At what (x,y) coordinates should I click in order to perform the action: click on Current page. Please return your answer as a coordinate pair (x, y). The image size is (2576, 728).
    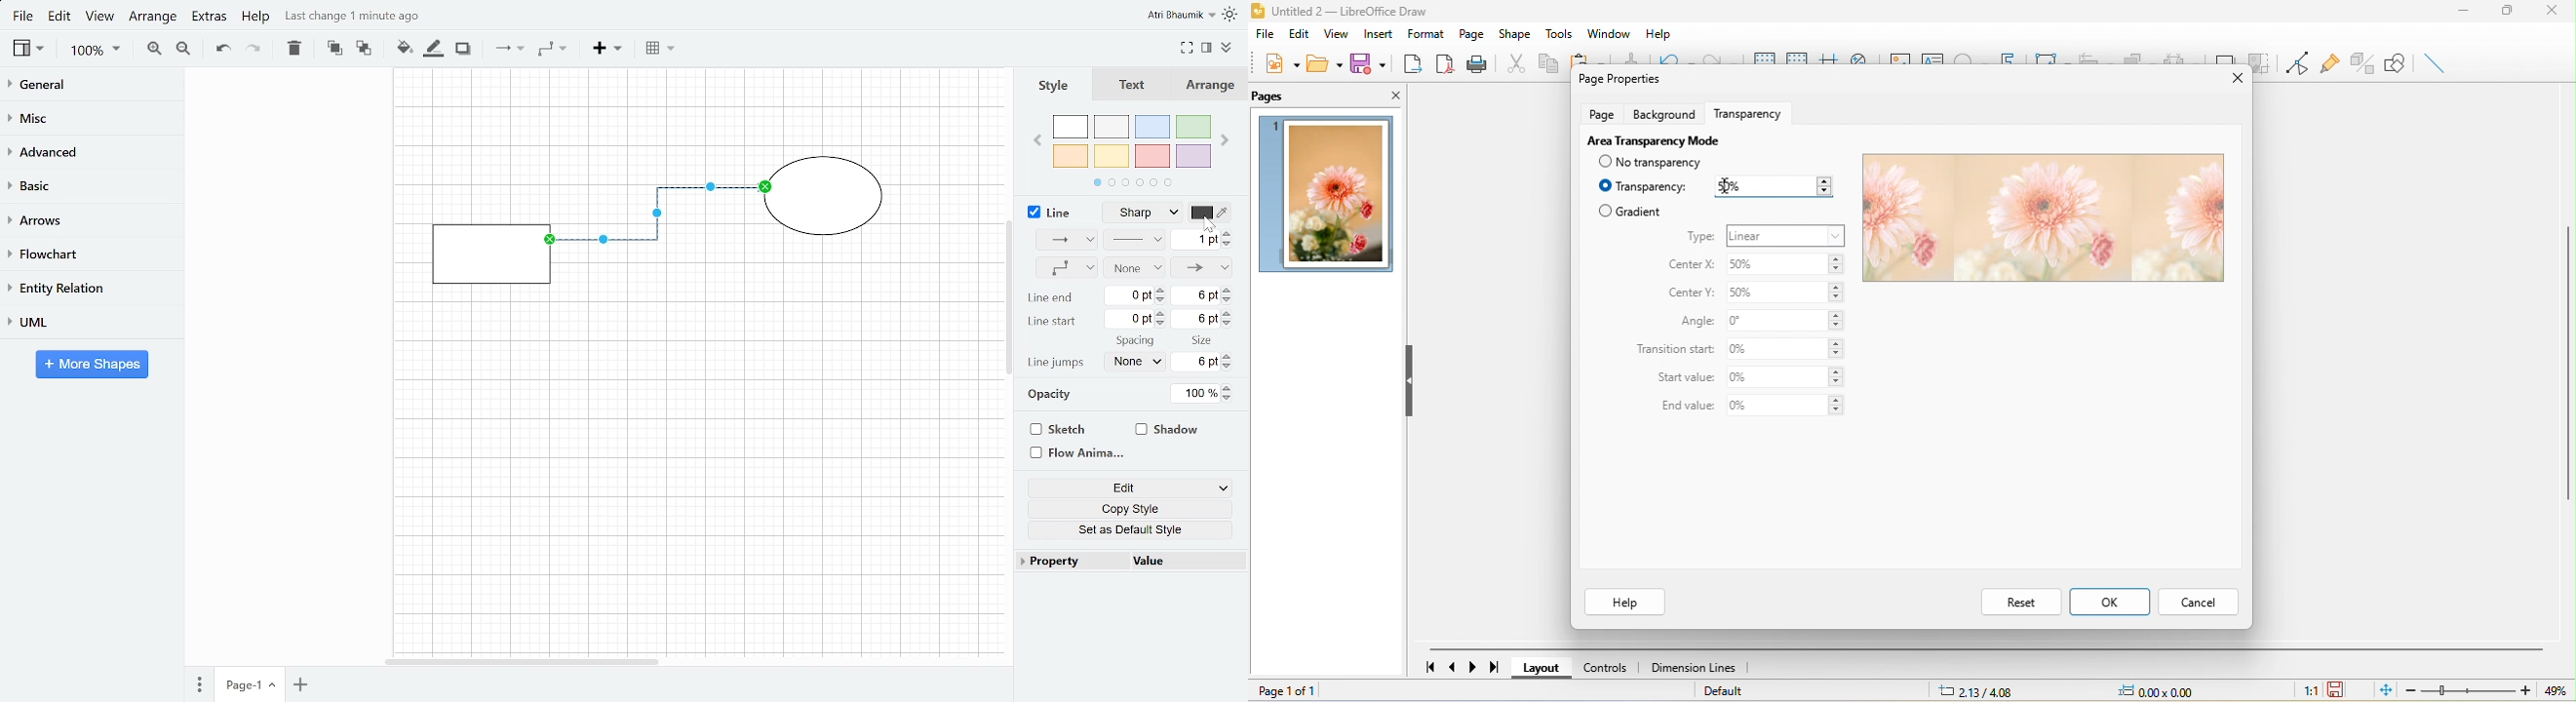
    Looking at the image, I should click on (298, 685).